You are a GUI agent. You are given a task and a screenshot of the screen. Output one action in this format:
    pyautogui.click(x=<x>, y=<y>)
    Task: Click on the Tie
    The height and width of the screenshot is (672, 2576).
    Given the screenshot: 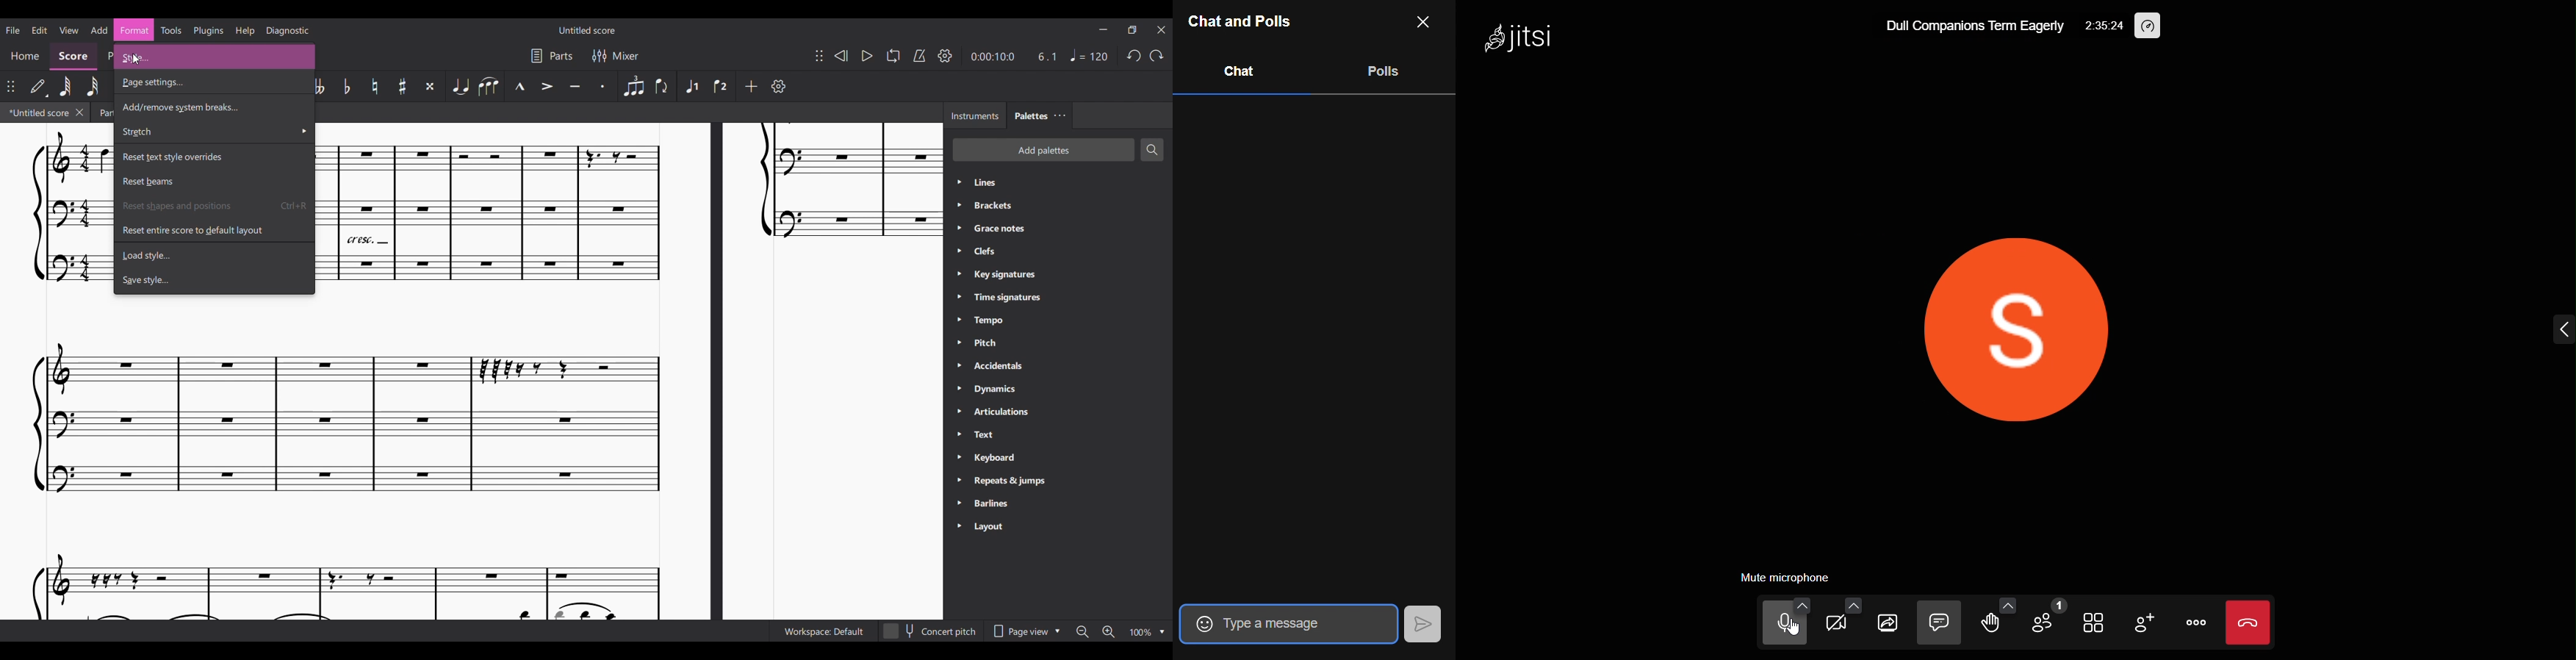 What is the action you would take?
    pyautogui.click(x=460, y=86)
    